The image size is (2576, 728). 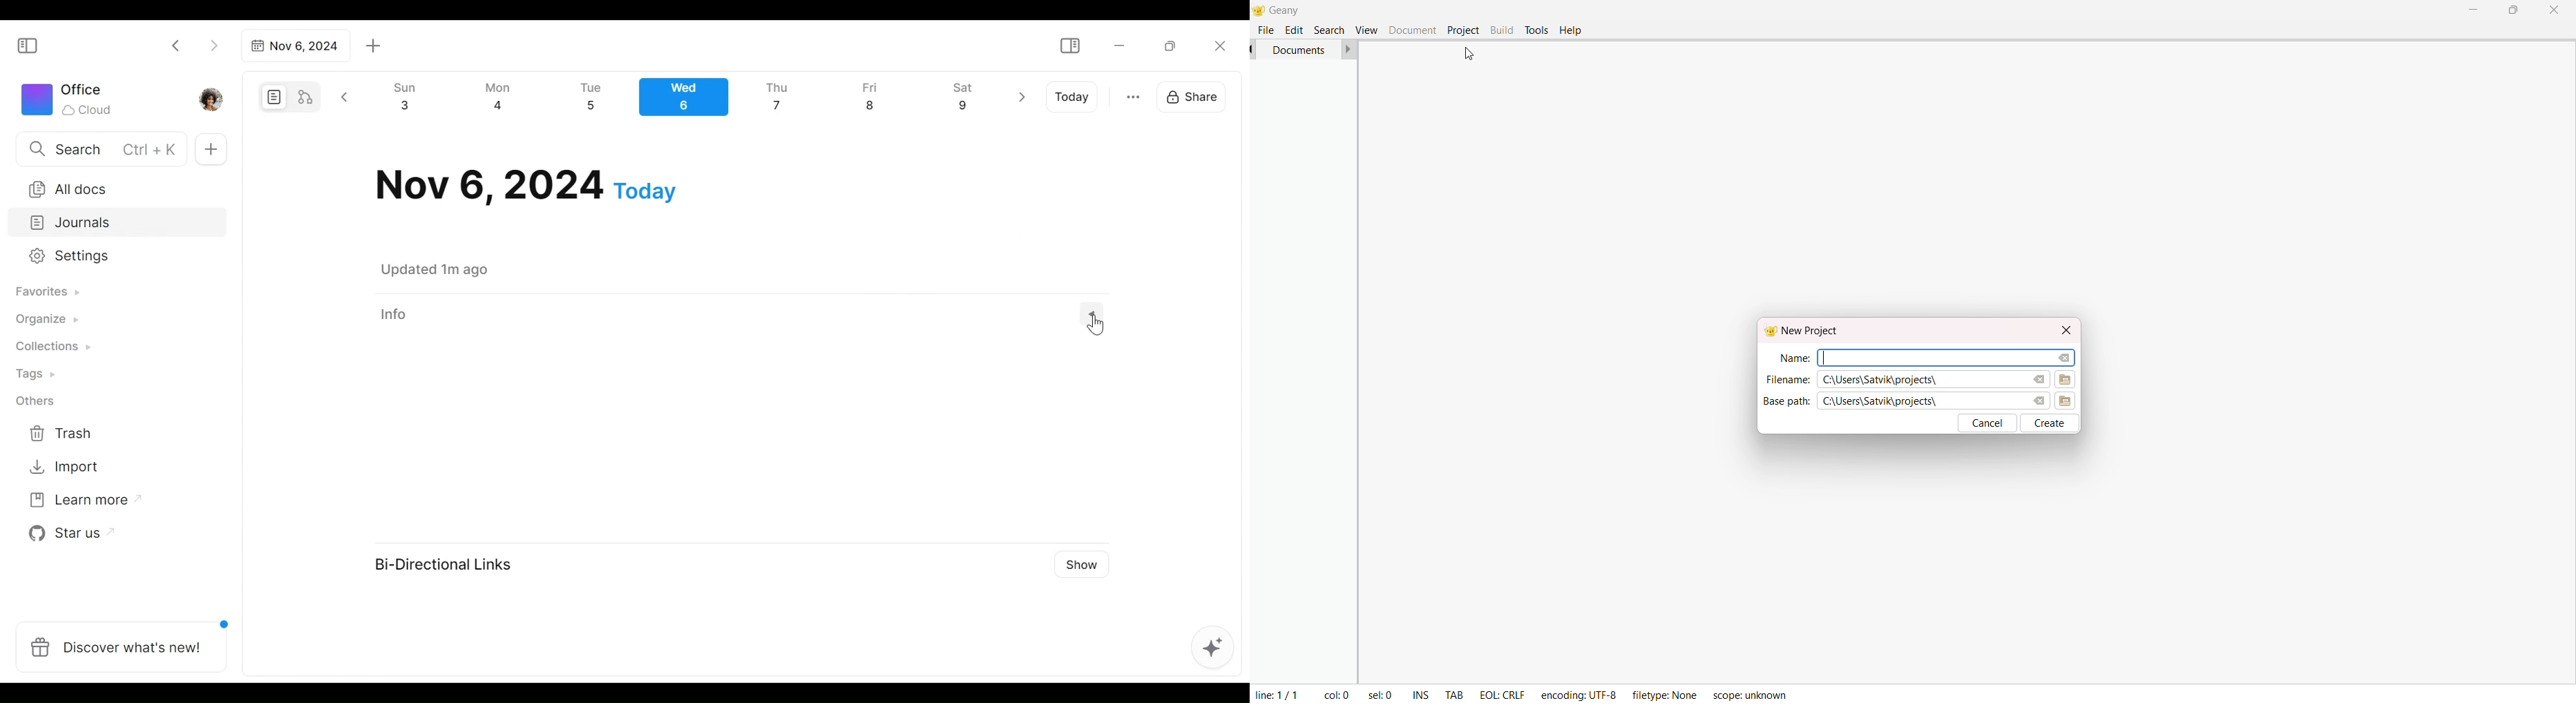 What do you see at coordinates (1196, 95) in the screenshot?
I see `Share` at bounding box center [1196, 95].